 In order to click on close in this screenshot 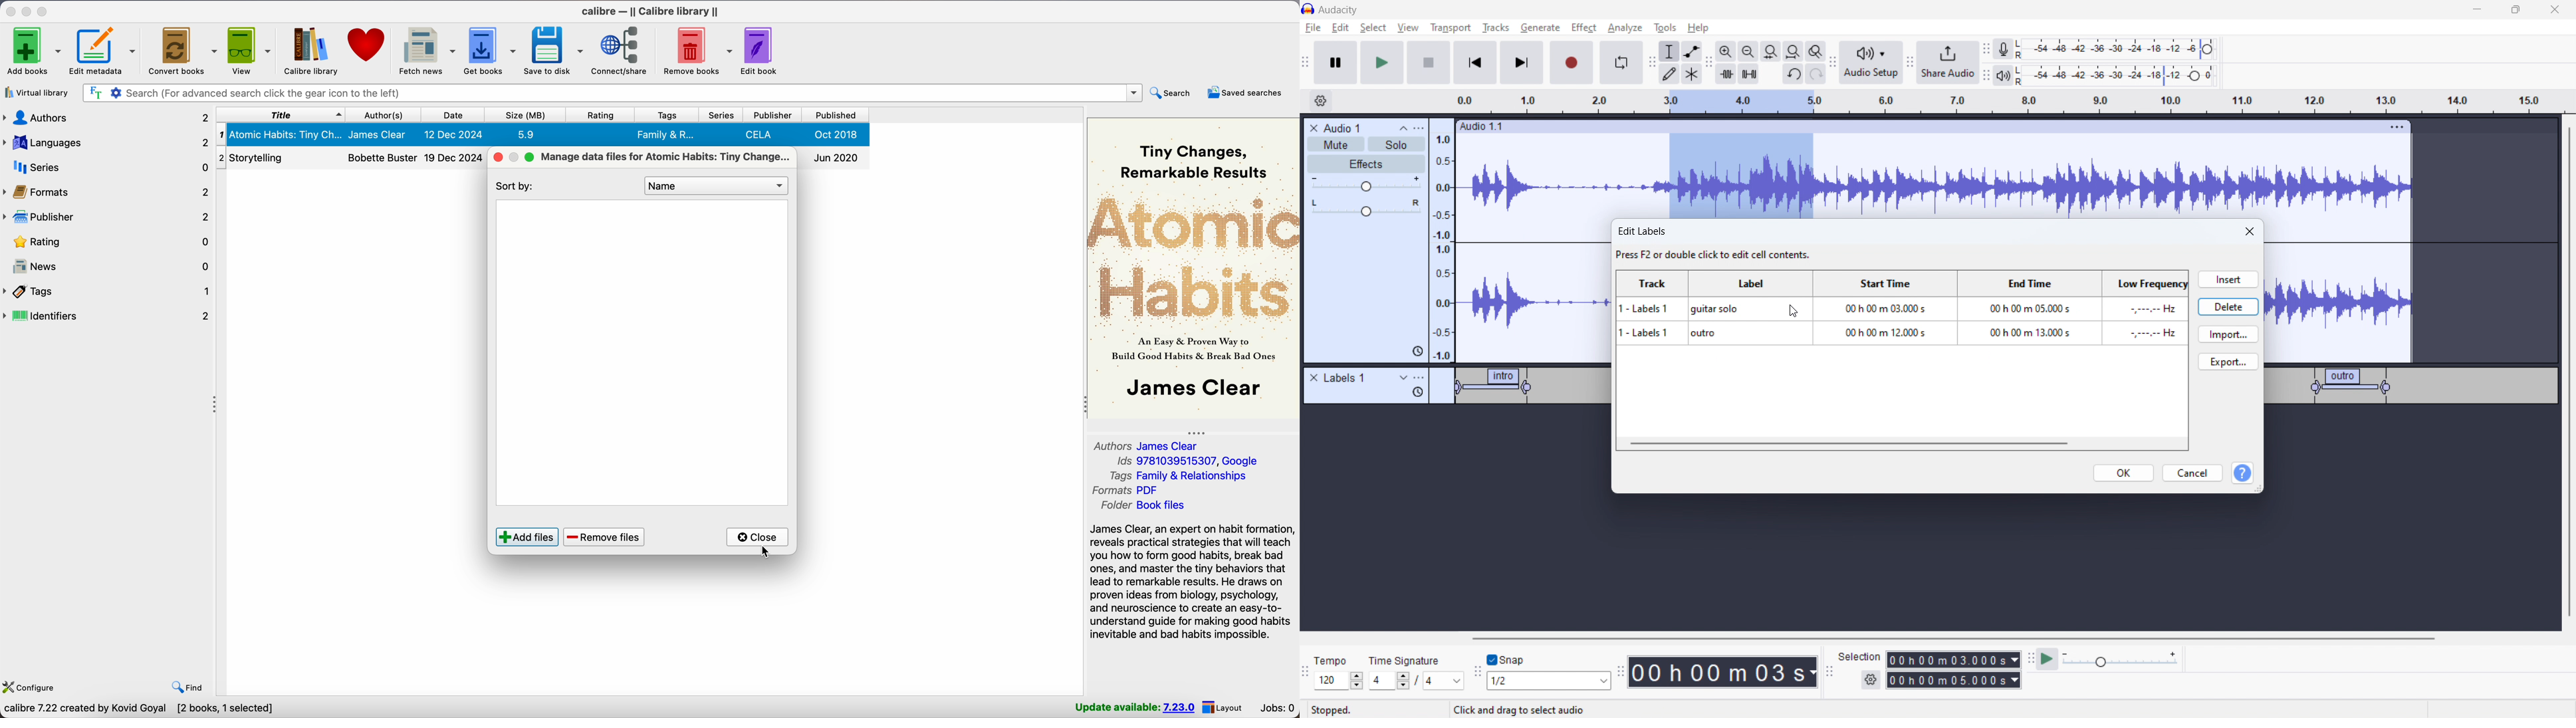, I will do `click(2251, 232)`.